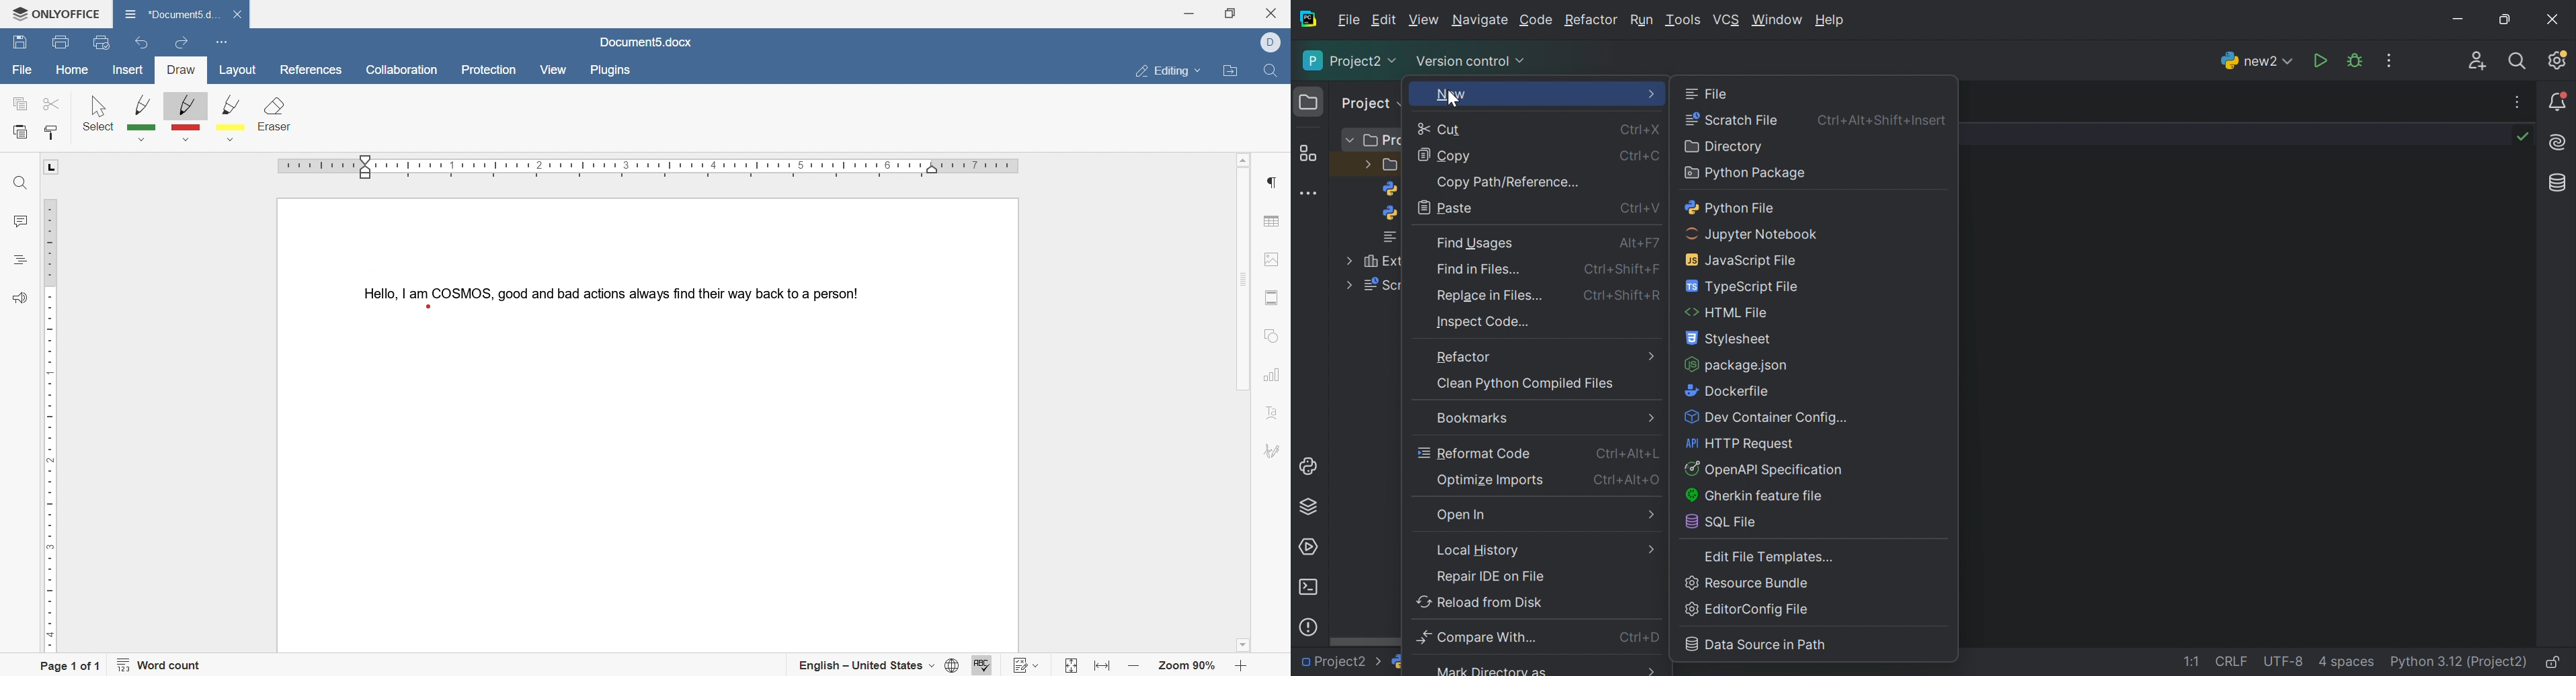  Describe the element at coordinates (1506, 181) in the screenshot. I see `Copy path/reference` at that location.